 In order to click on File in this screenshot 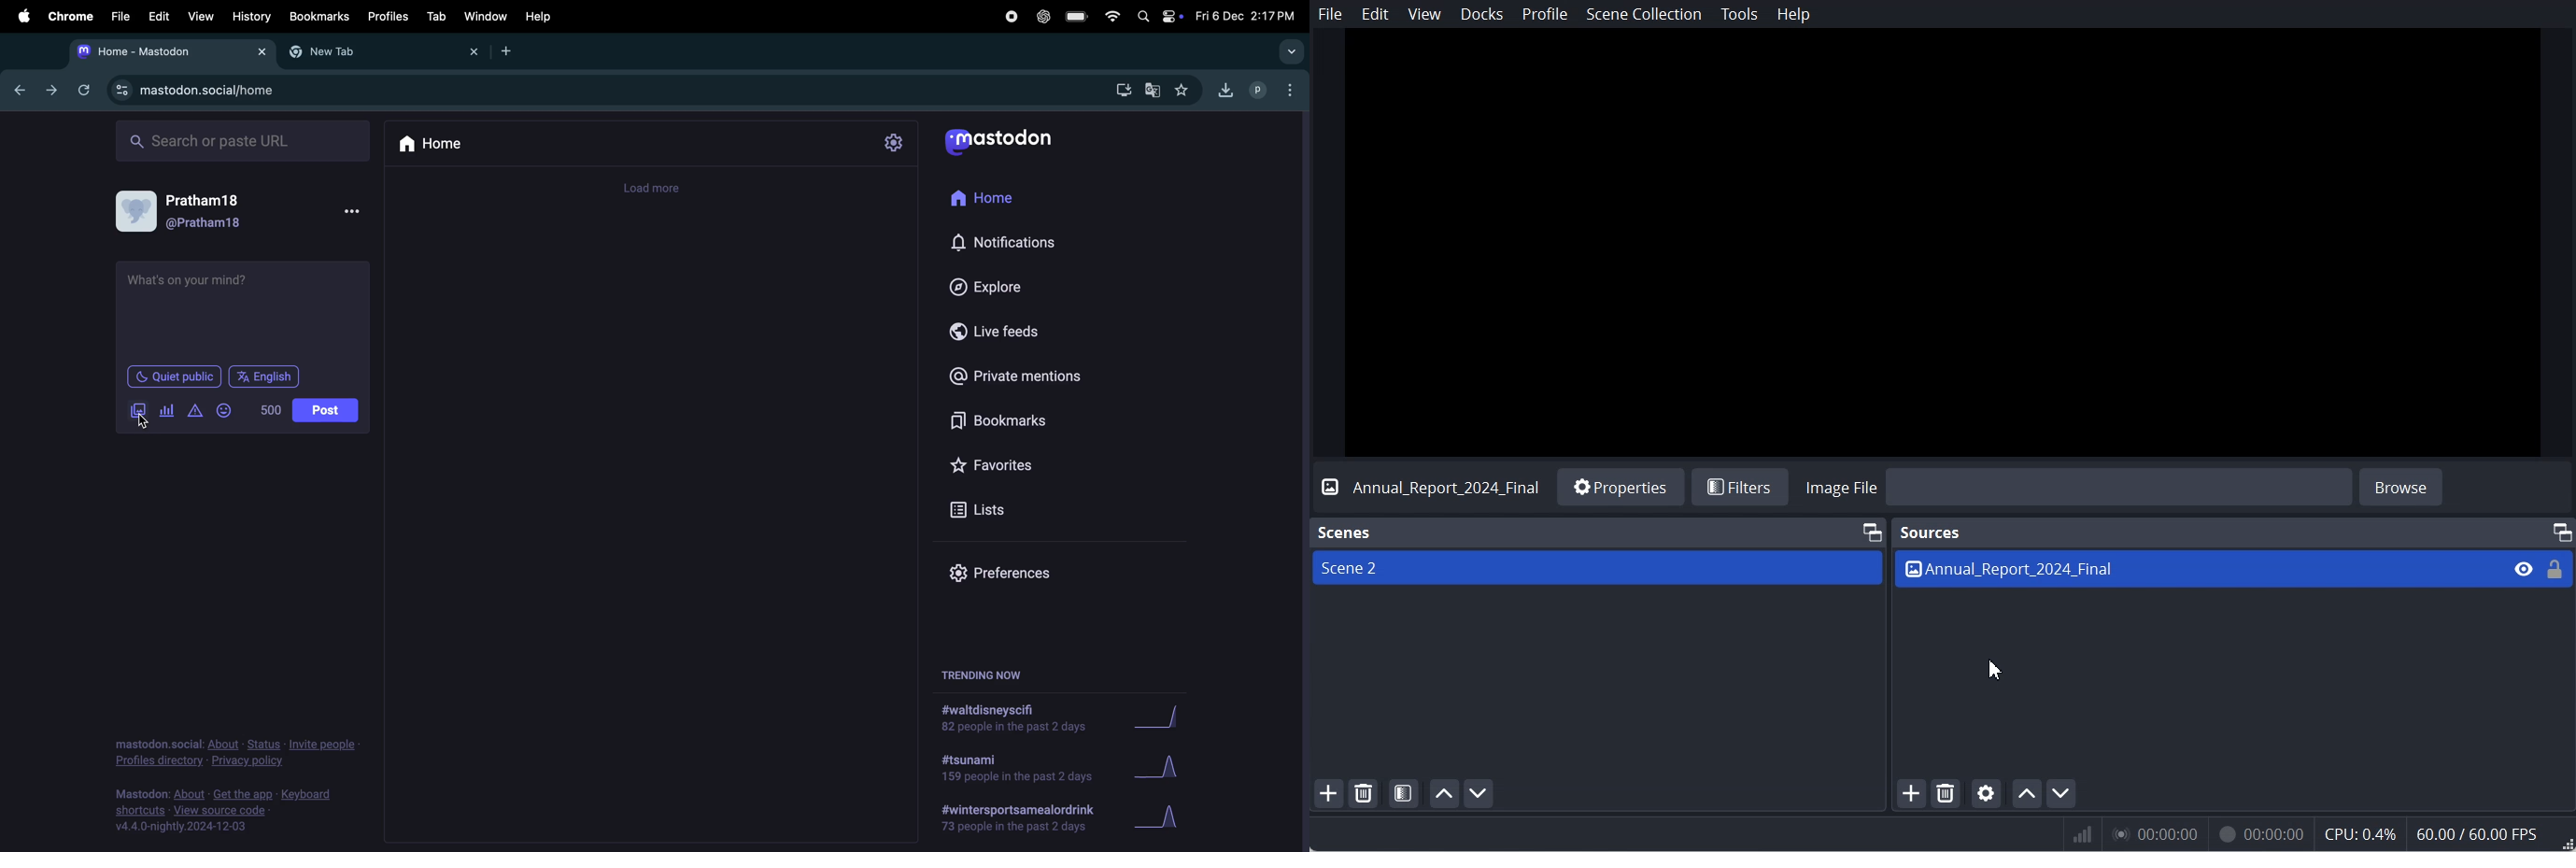, I will do `click(1330, 14)`.